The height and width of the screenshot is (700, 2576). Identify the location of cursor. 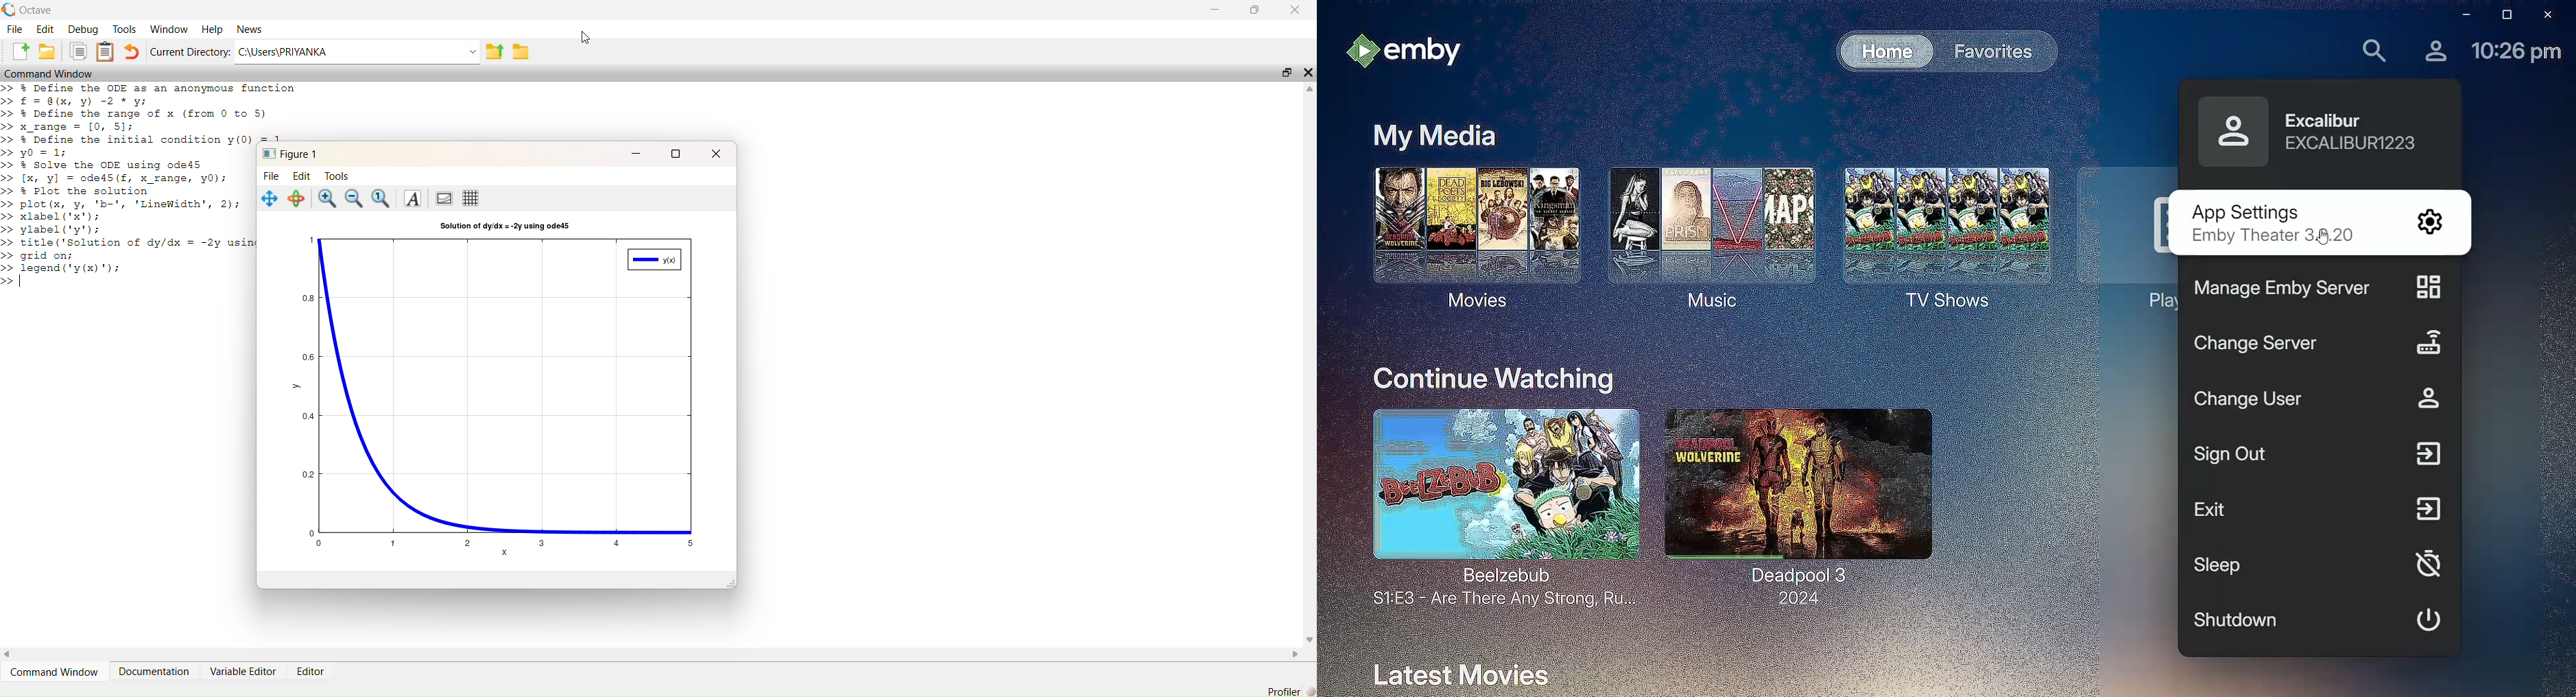
(585, 38).